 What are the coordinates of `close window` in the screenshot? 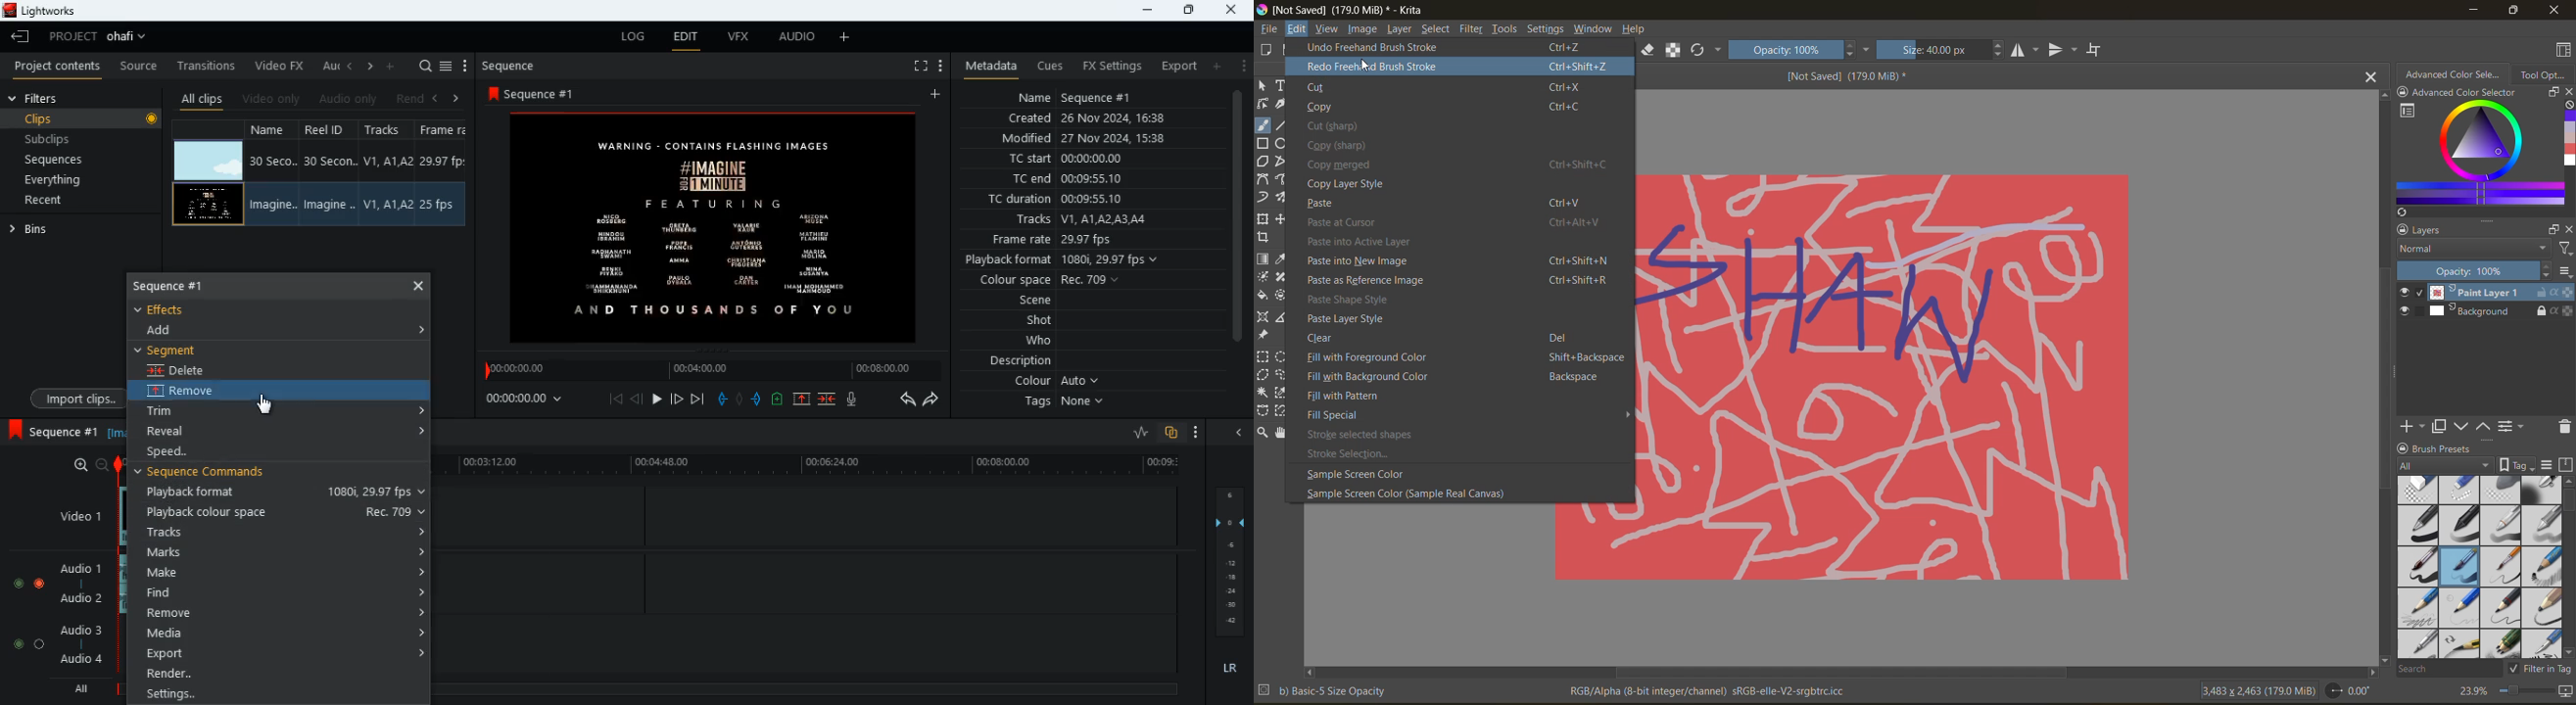 It's located at (1232, 12).